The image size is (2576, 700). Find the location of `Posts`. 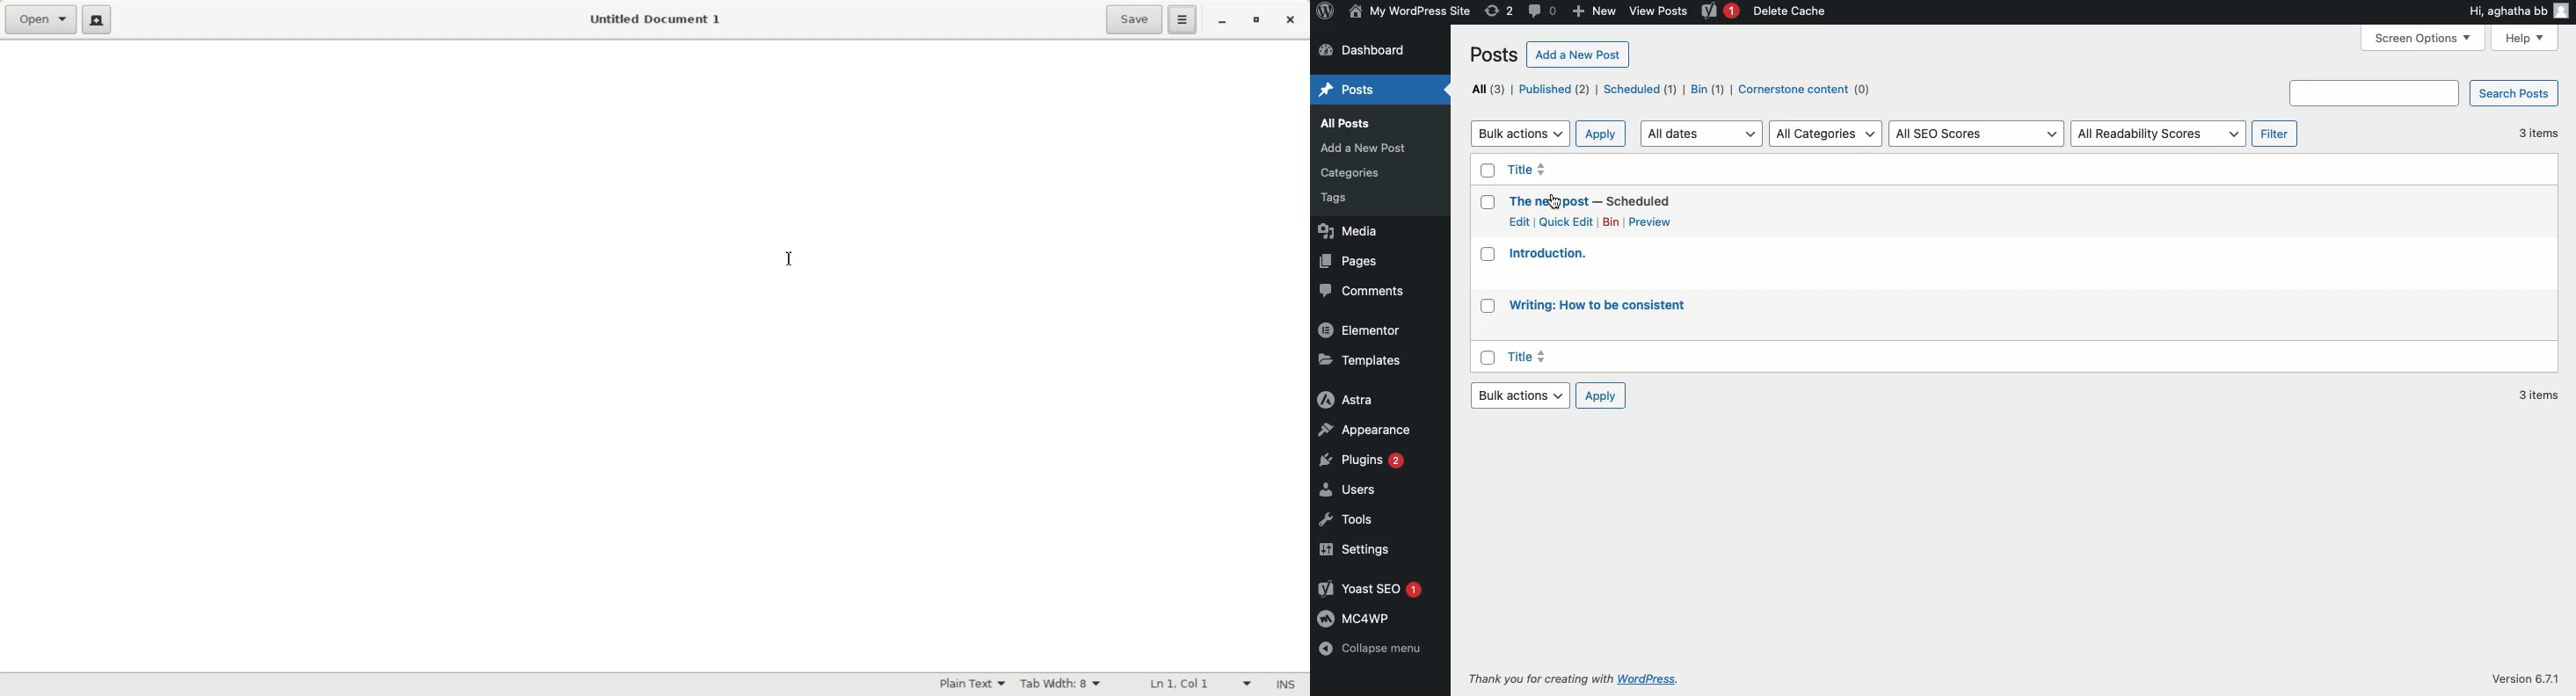

Posts is located at coordinates (1350, 88).